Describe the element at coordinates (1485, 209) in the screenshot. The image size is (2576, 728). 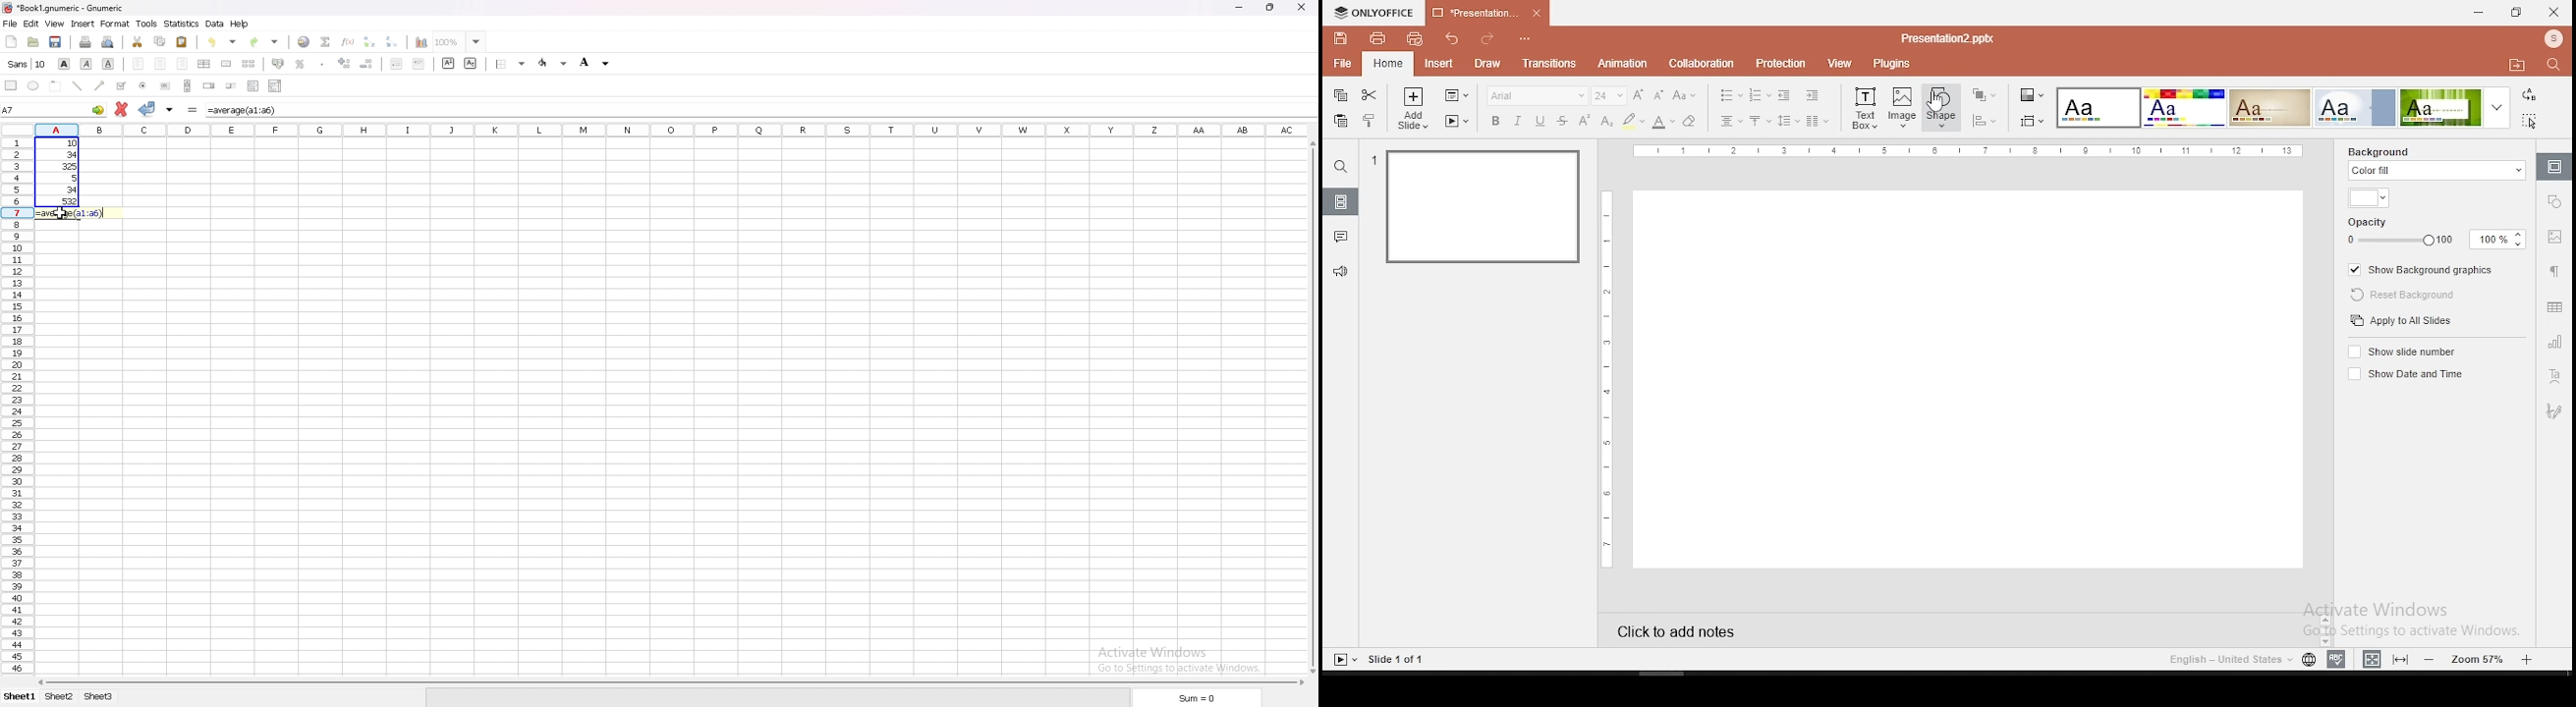
I see `slide 1` at that location.